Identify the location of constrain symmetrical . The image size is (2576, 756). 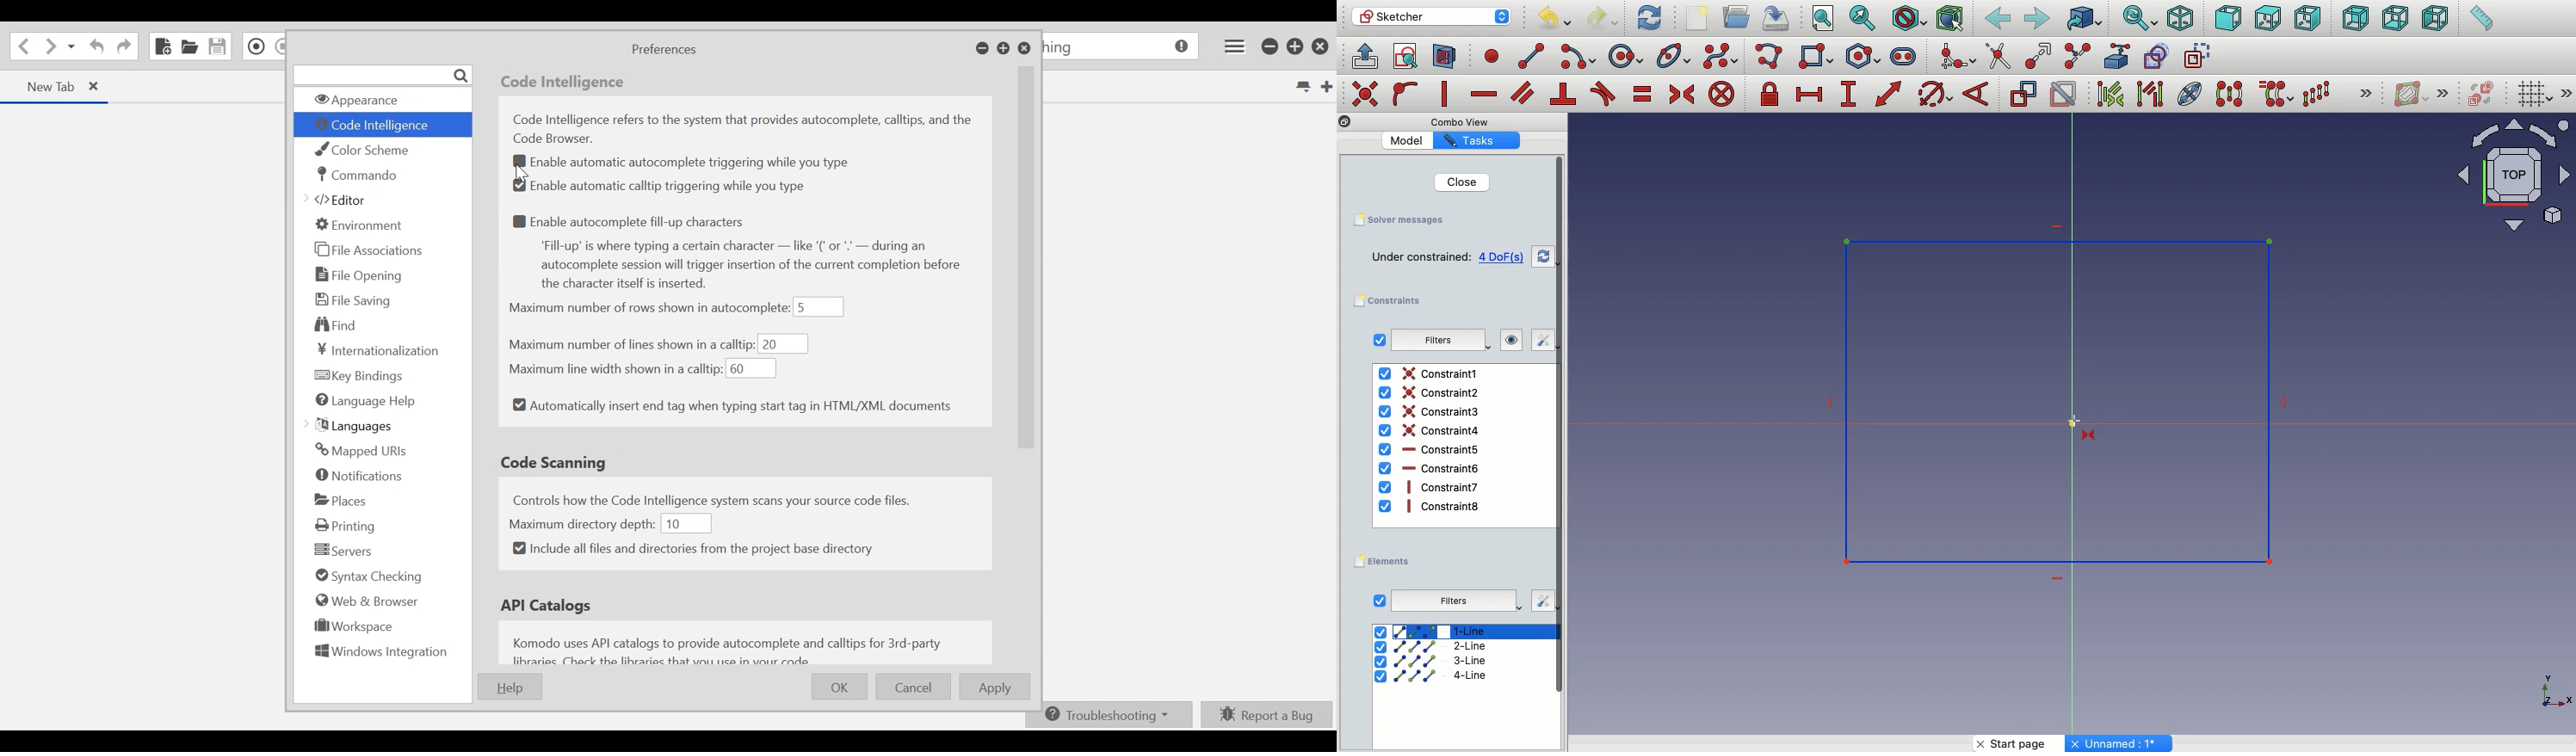
(1681, 97).